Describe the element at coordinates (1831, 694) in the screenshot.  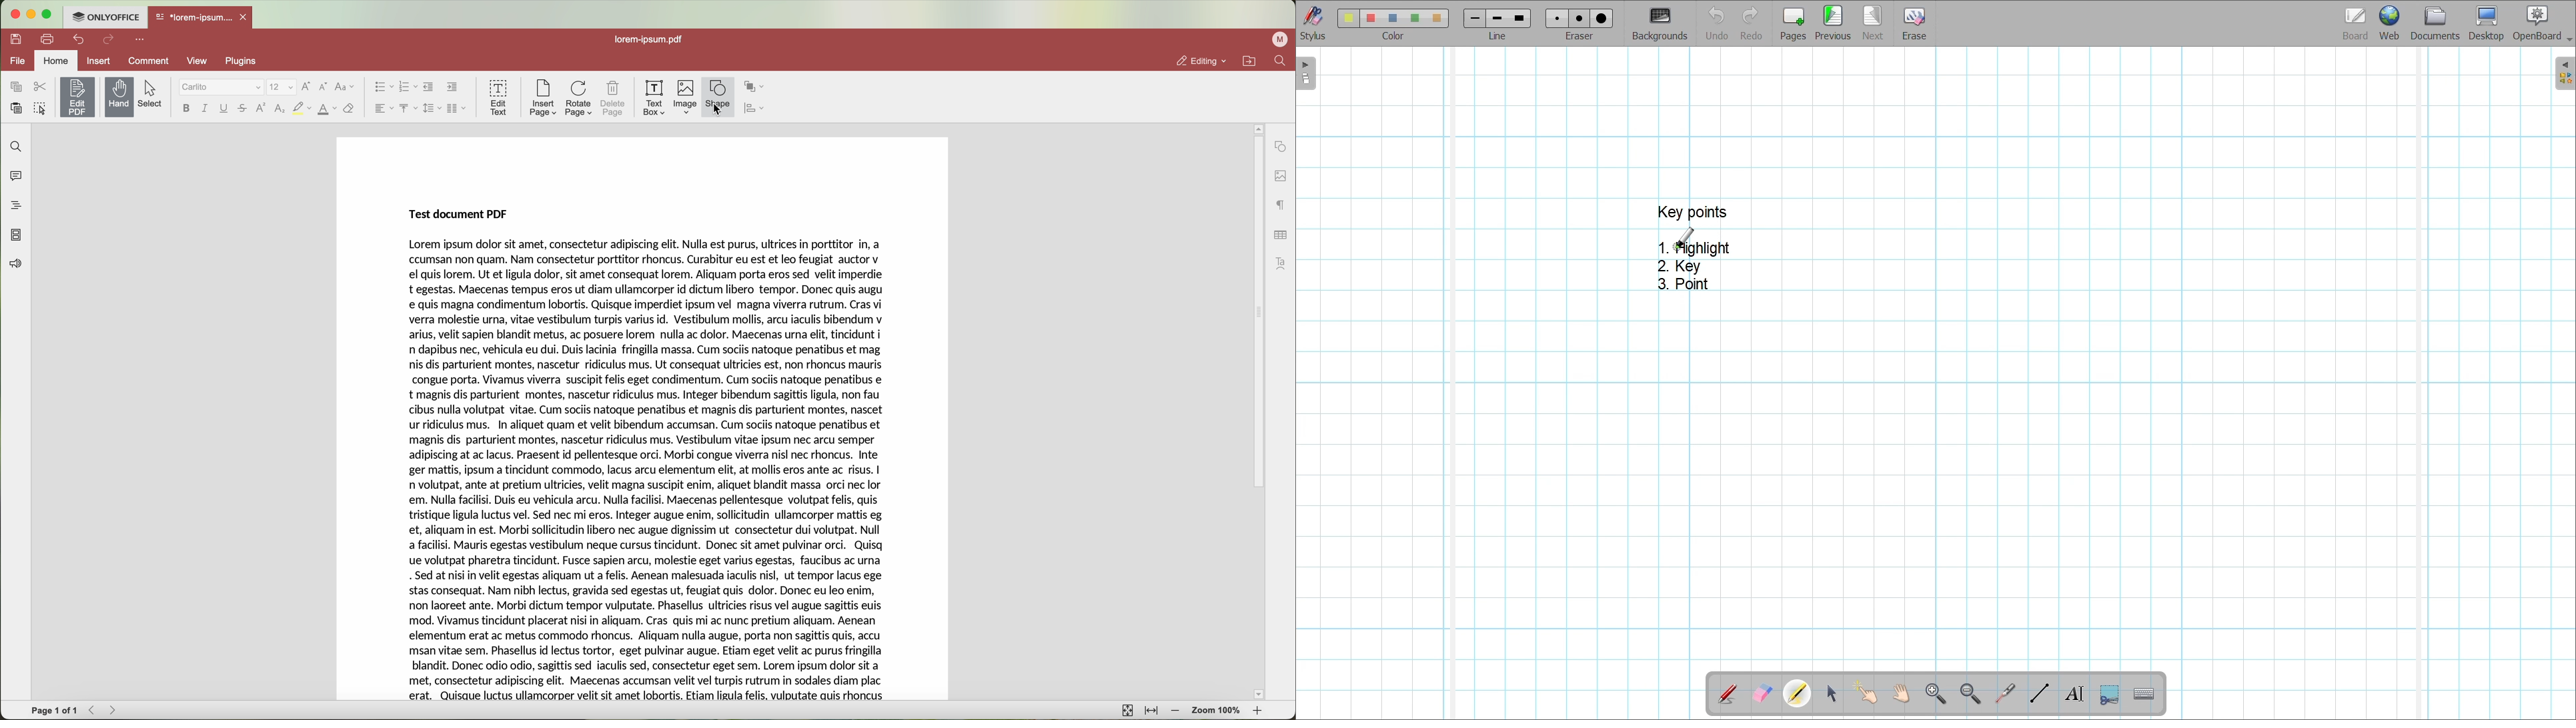
I see `Select and modify objects highlighted` at that location.